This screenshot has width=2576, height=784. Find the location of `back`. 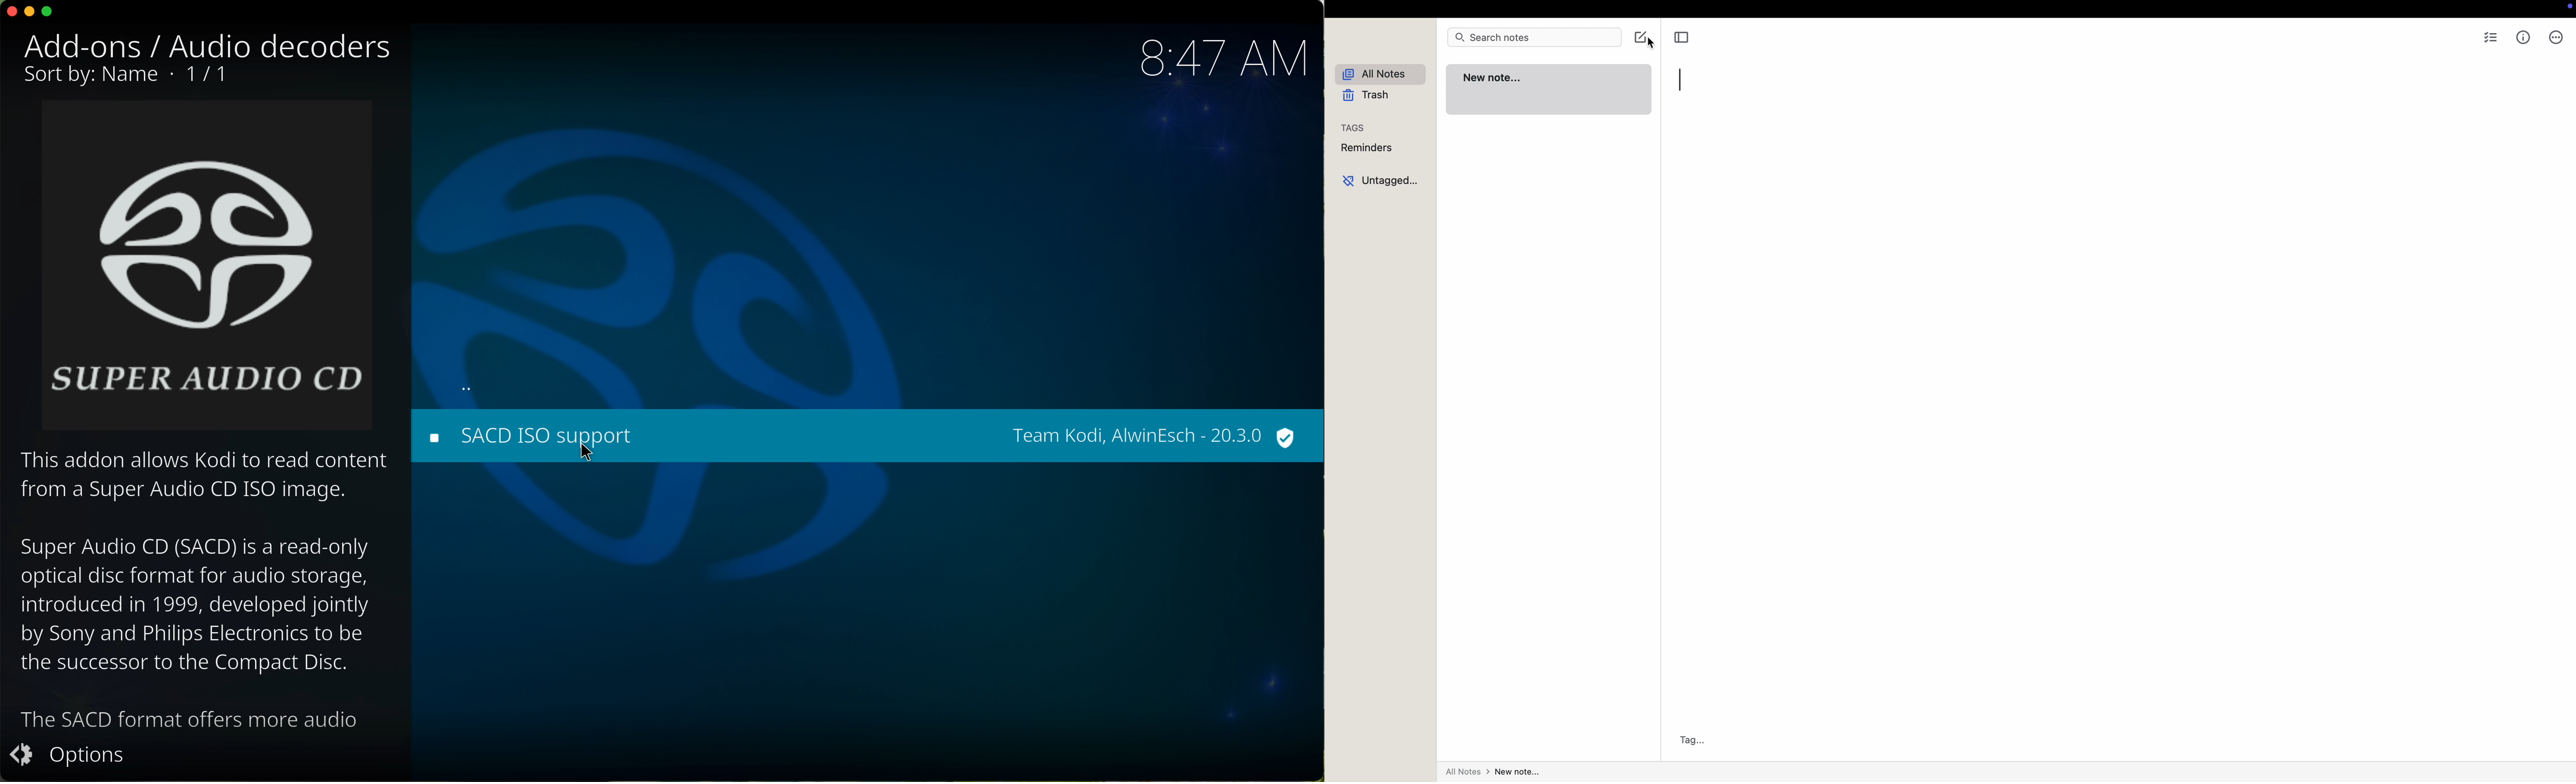

back is located at coordinates (468, 386).